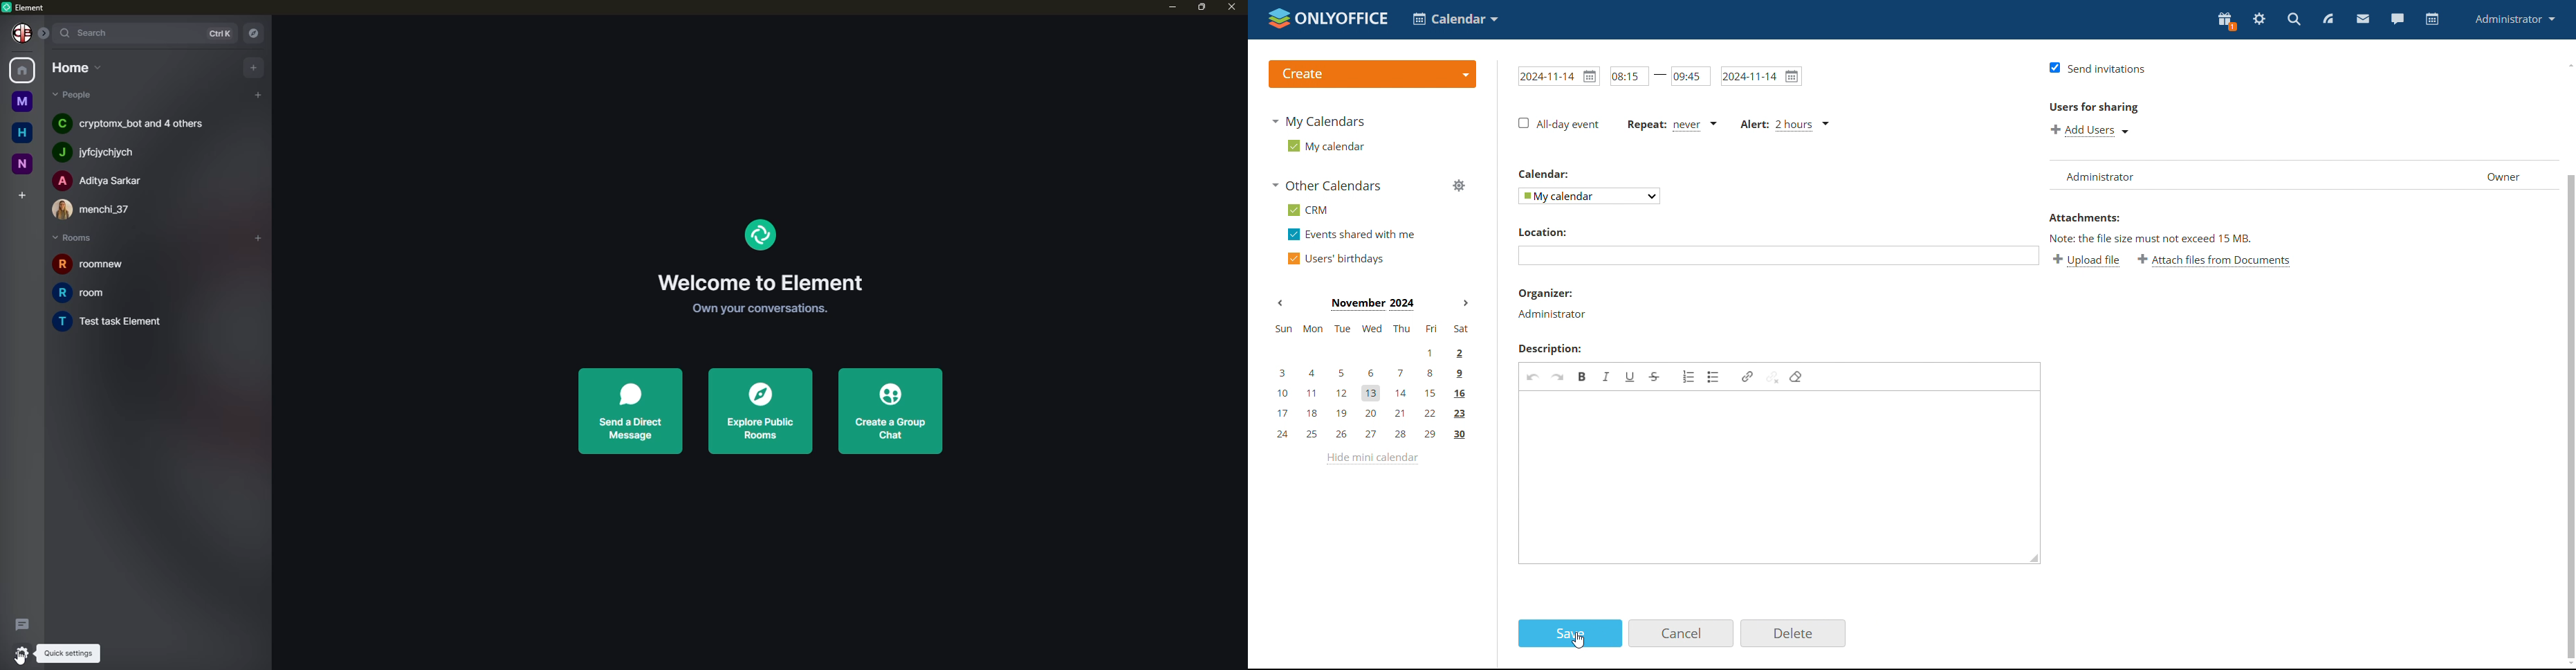 The height and width of the screenshot is (672, 2576). I want to click on other calendars, so click(1325, 185).